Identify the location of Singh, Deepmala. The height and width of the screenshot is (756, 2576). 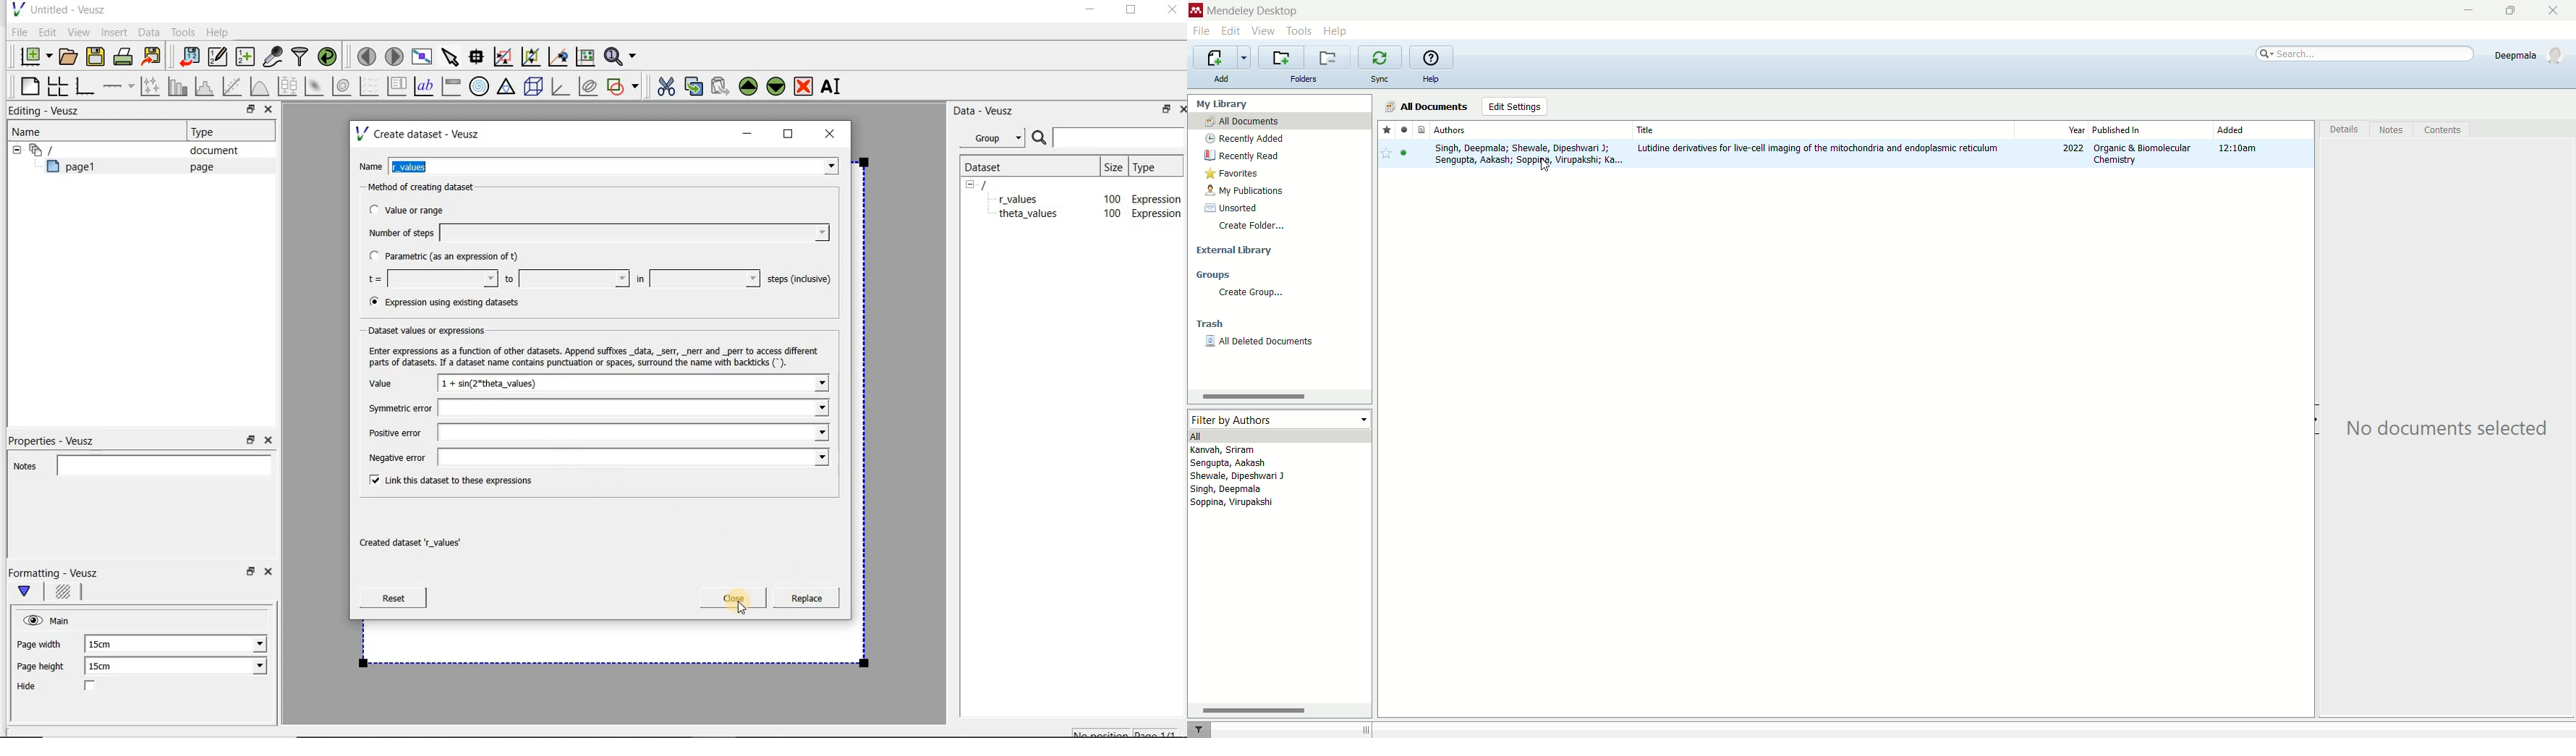
(1234, 491).